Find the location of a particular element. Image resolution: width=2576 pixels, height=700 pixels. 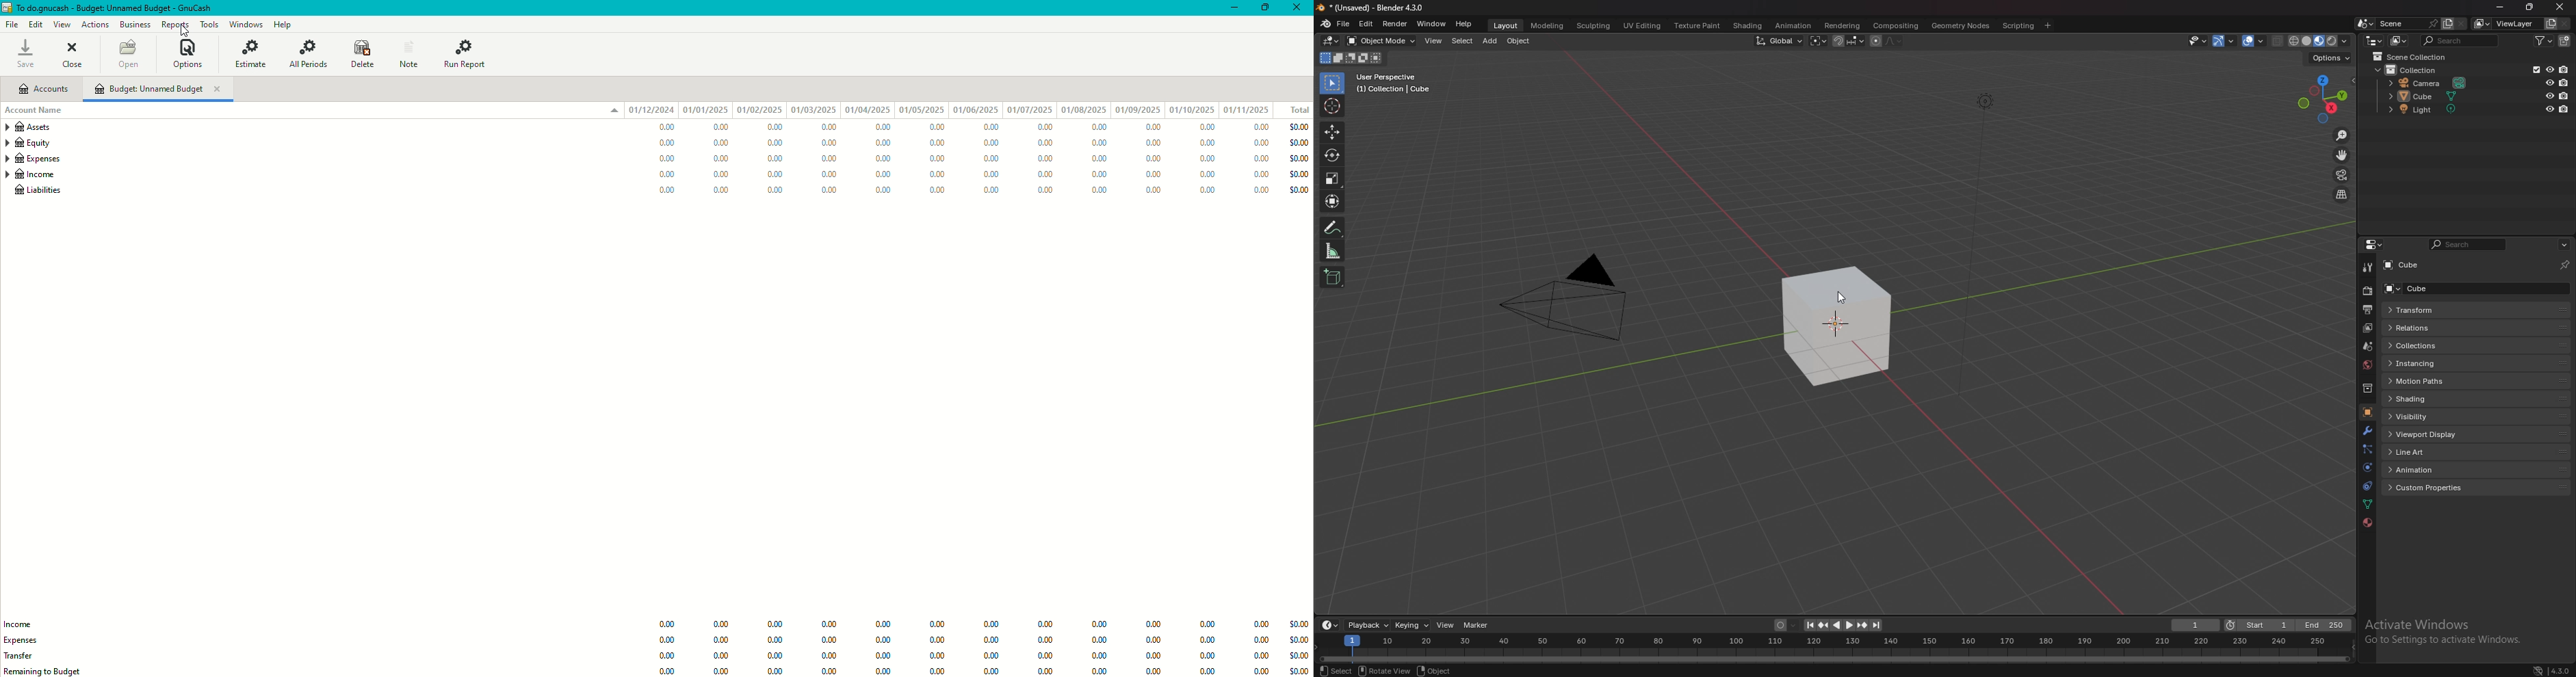

0.00 is located at coordinates (671, 624).